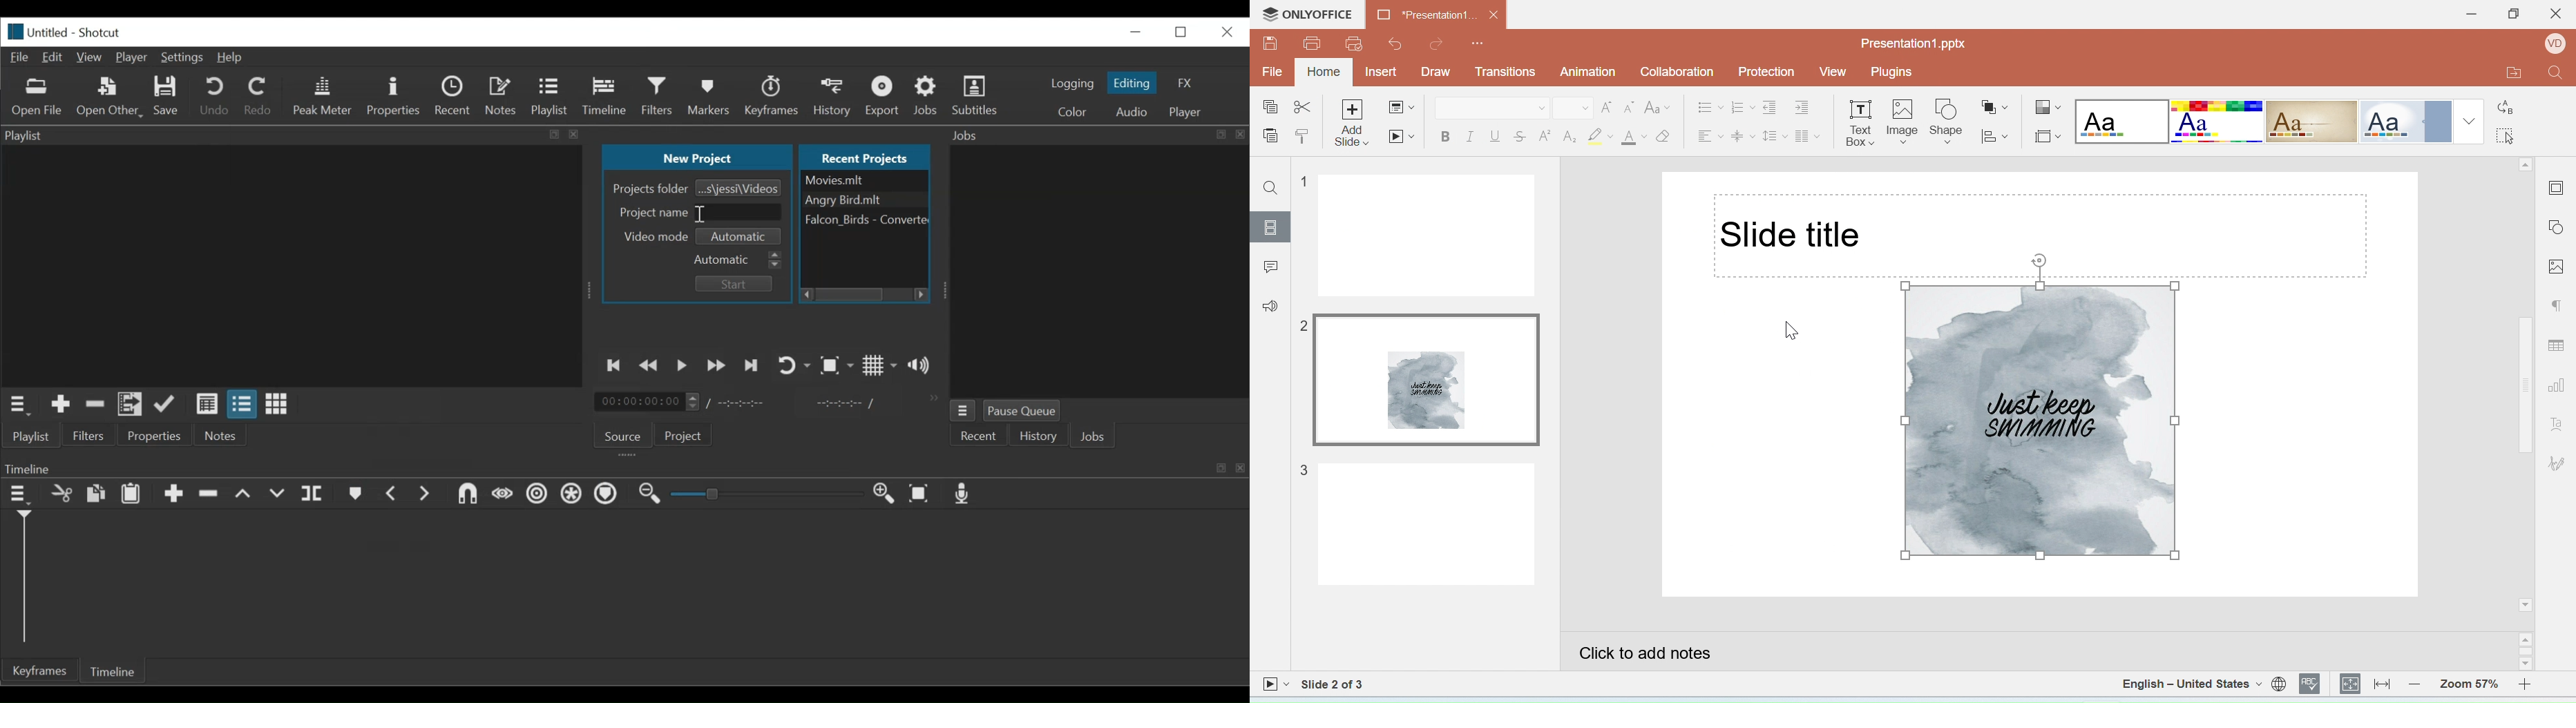 This screenshot has height=728, width=2576. I want to click on Redo, so click(261, 96).